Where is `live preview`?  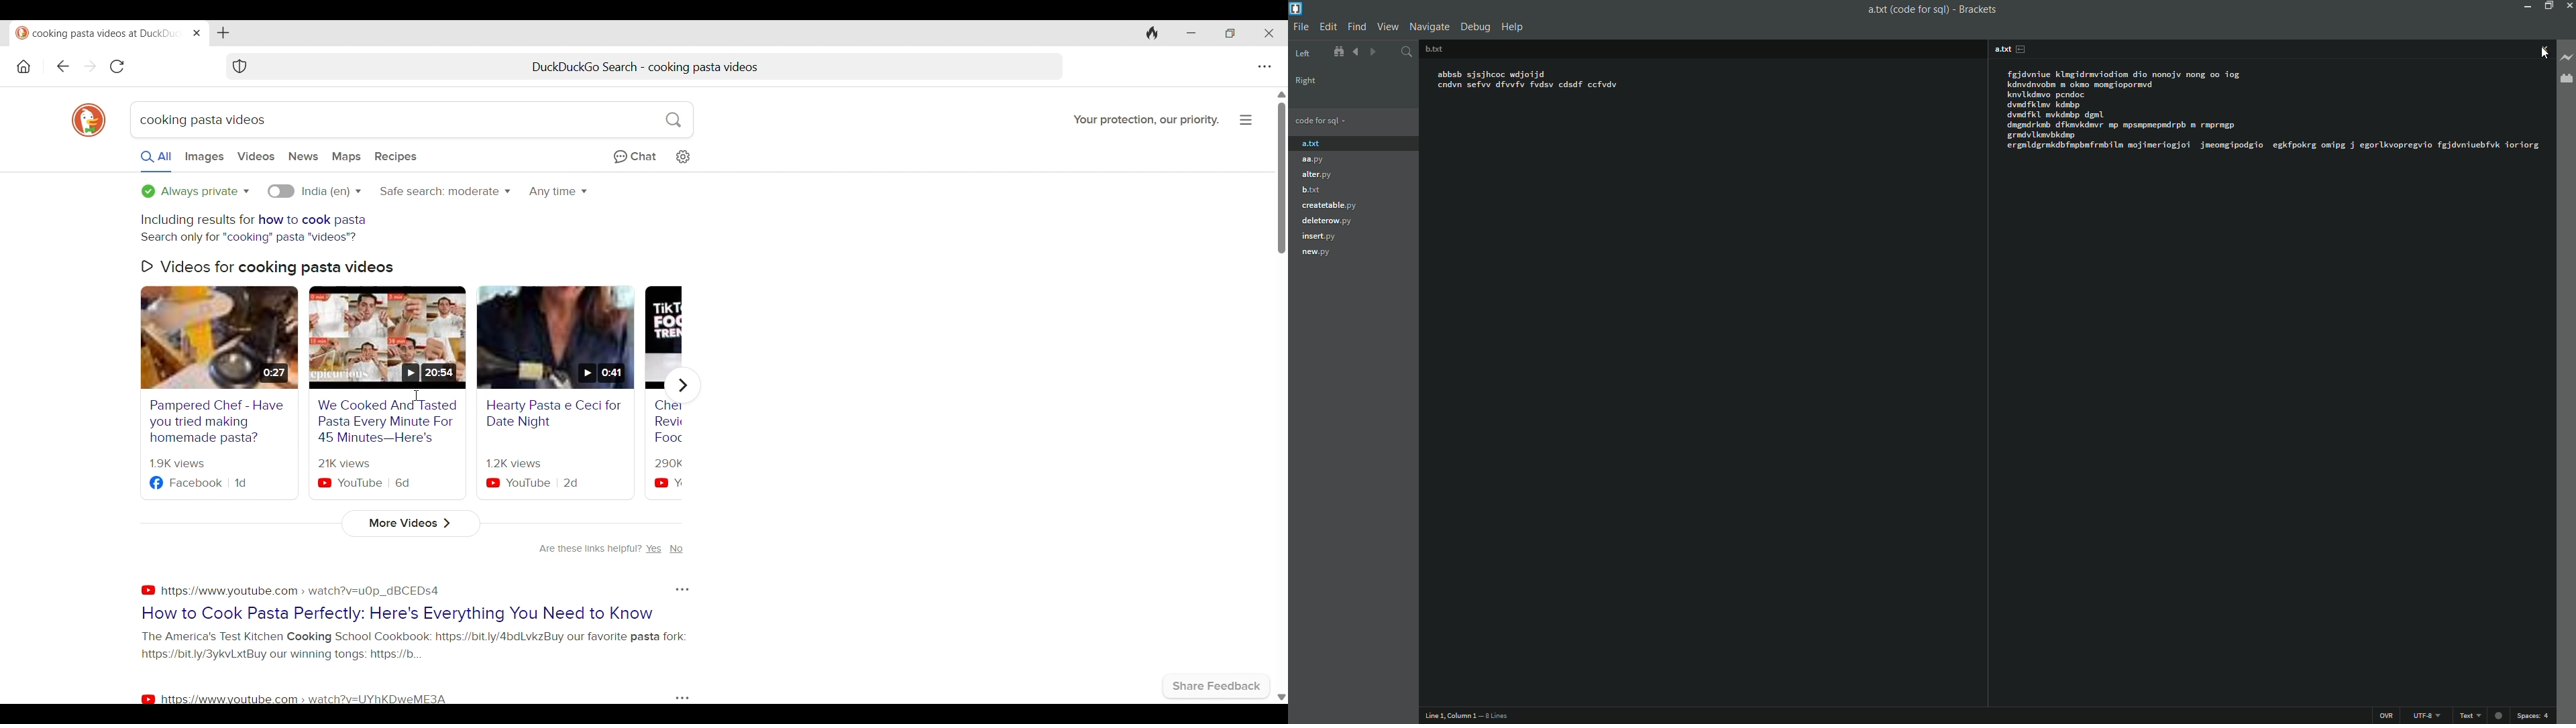
live preview is located at coordinates (2568, 56).